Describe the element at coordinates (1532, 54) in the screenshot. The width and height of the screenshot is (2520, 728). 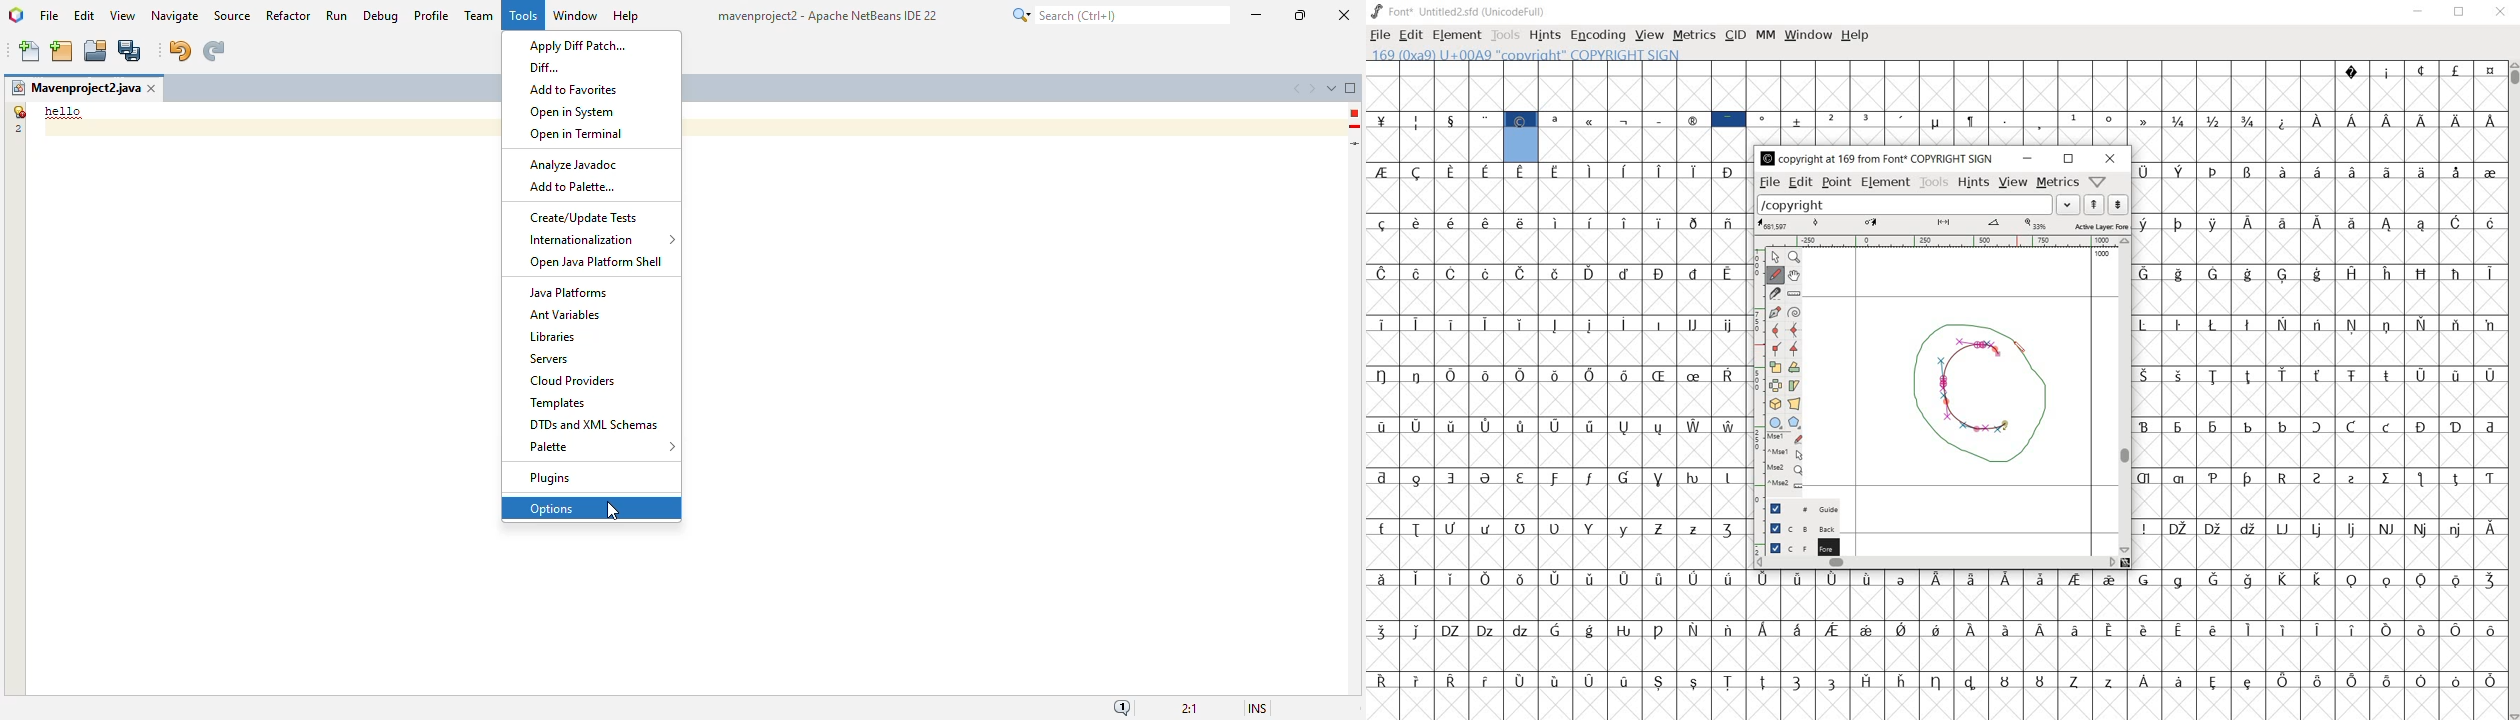
I see `169 (0x9a) U+00A9 "copyright" COPYRIGHT SIGN` at that location.